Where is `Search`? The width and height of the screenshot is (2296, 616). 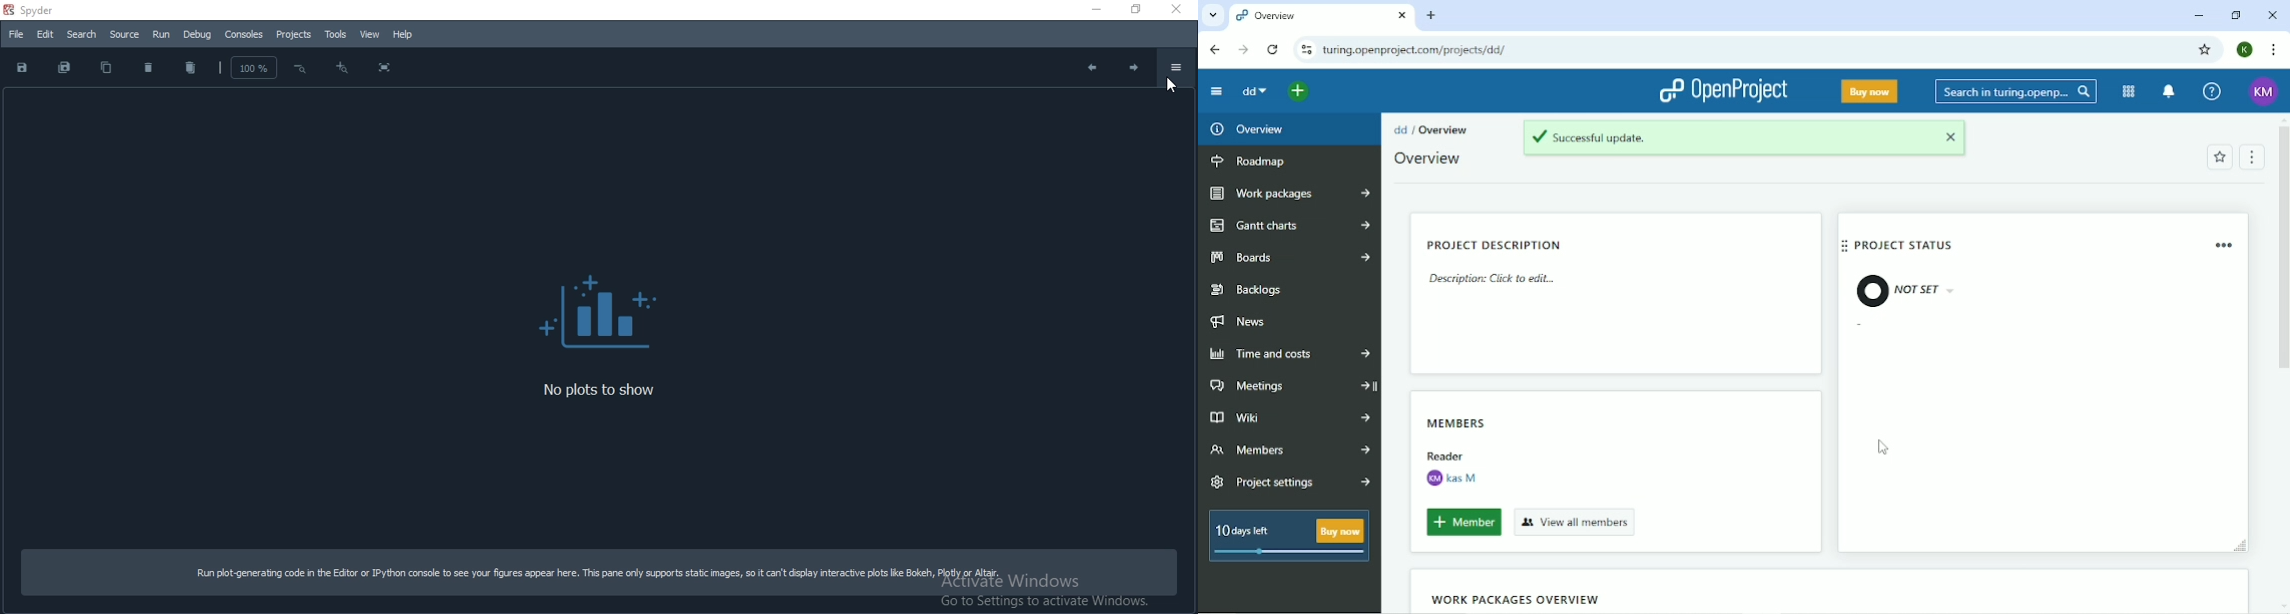 Search is located at coordinates (81, 33).